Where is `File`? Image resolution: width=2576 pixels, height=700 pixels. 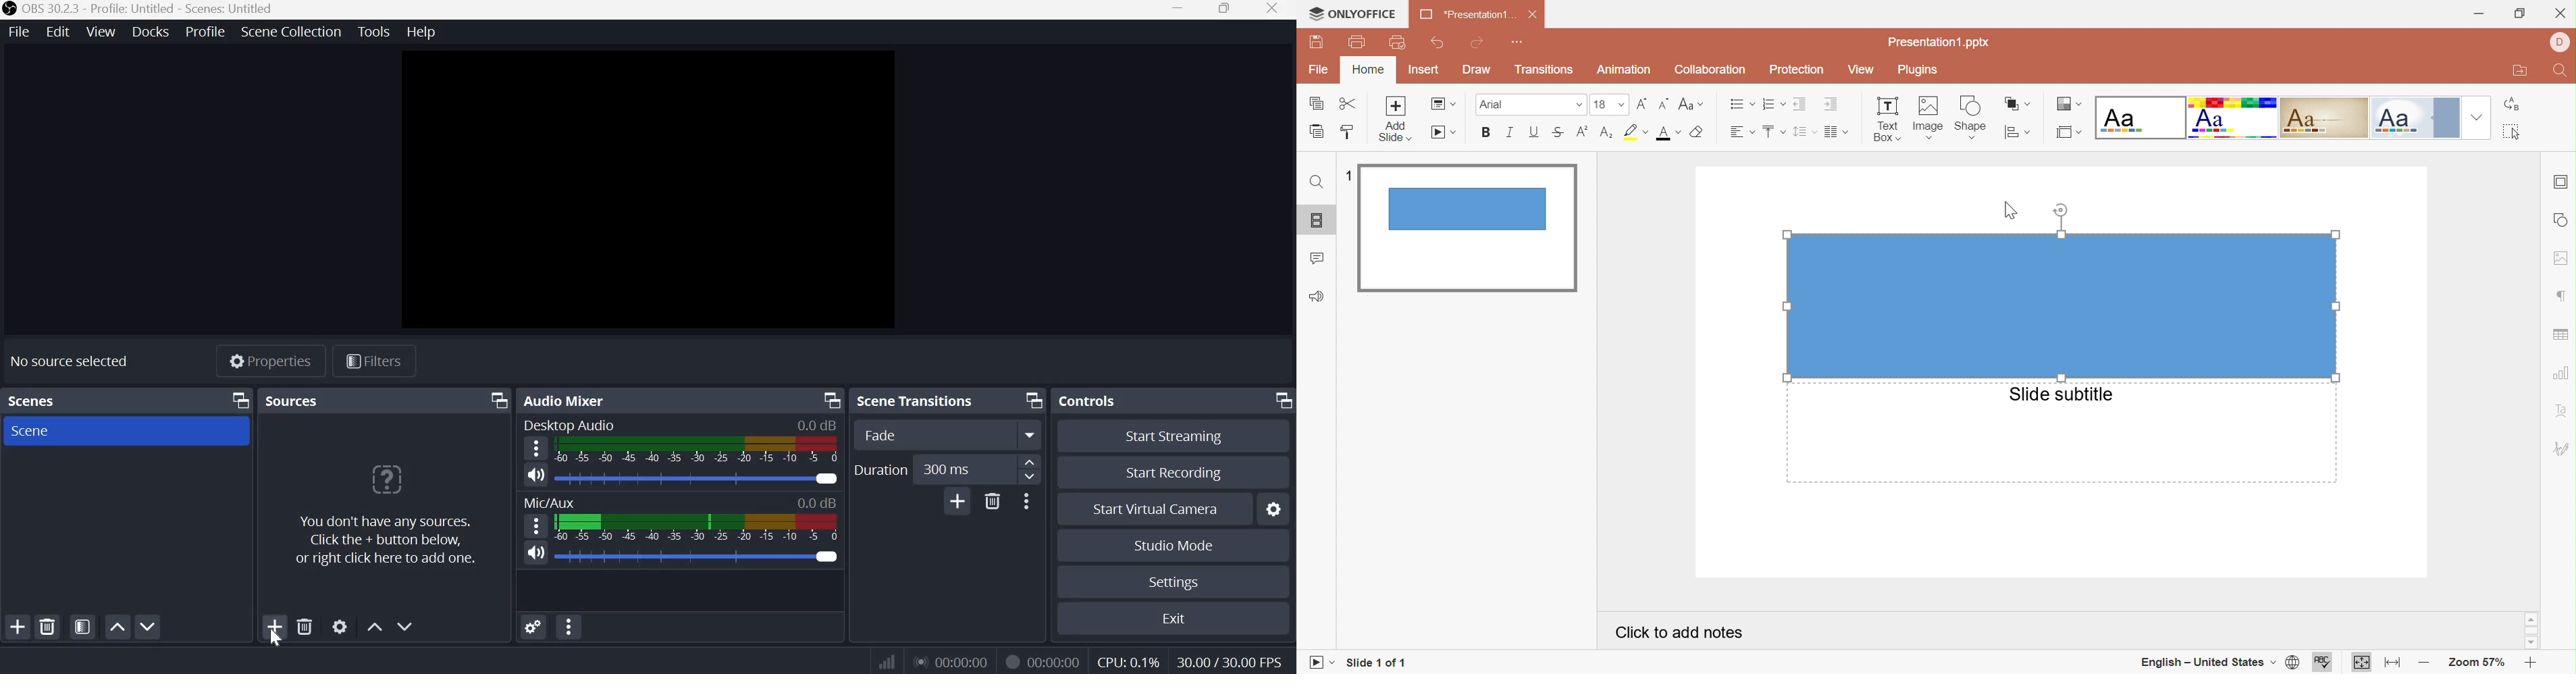 File is located at coordinates (20, 32).